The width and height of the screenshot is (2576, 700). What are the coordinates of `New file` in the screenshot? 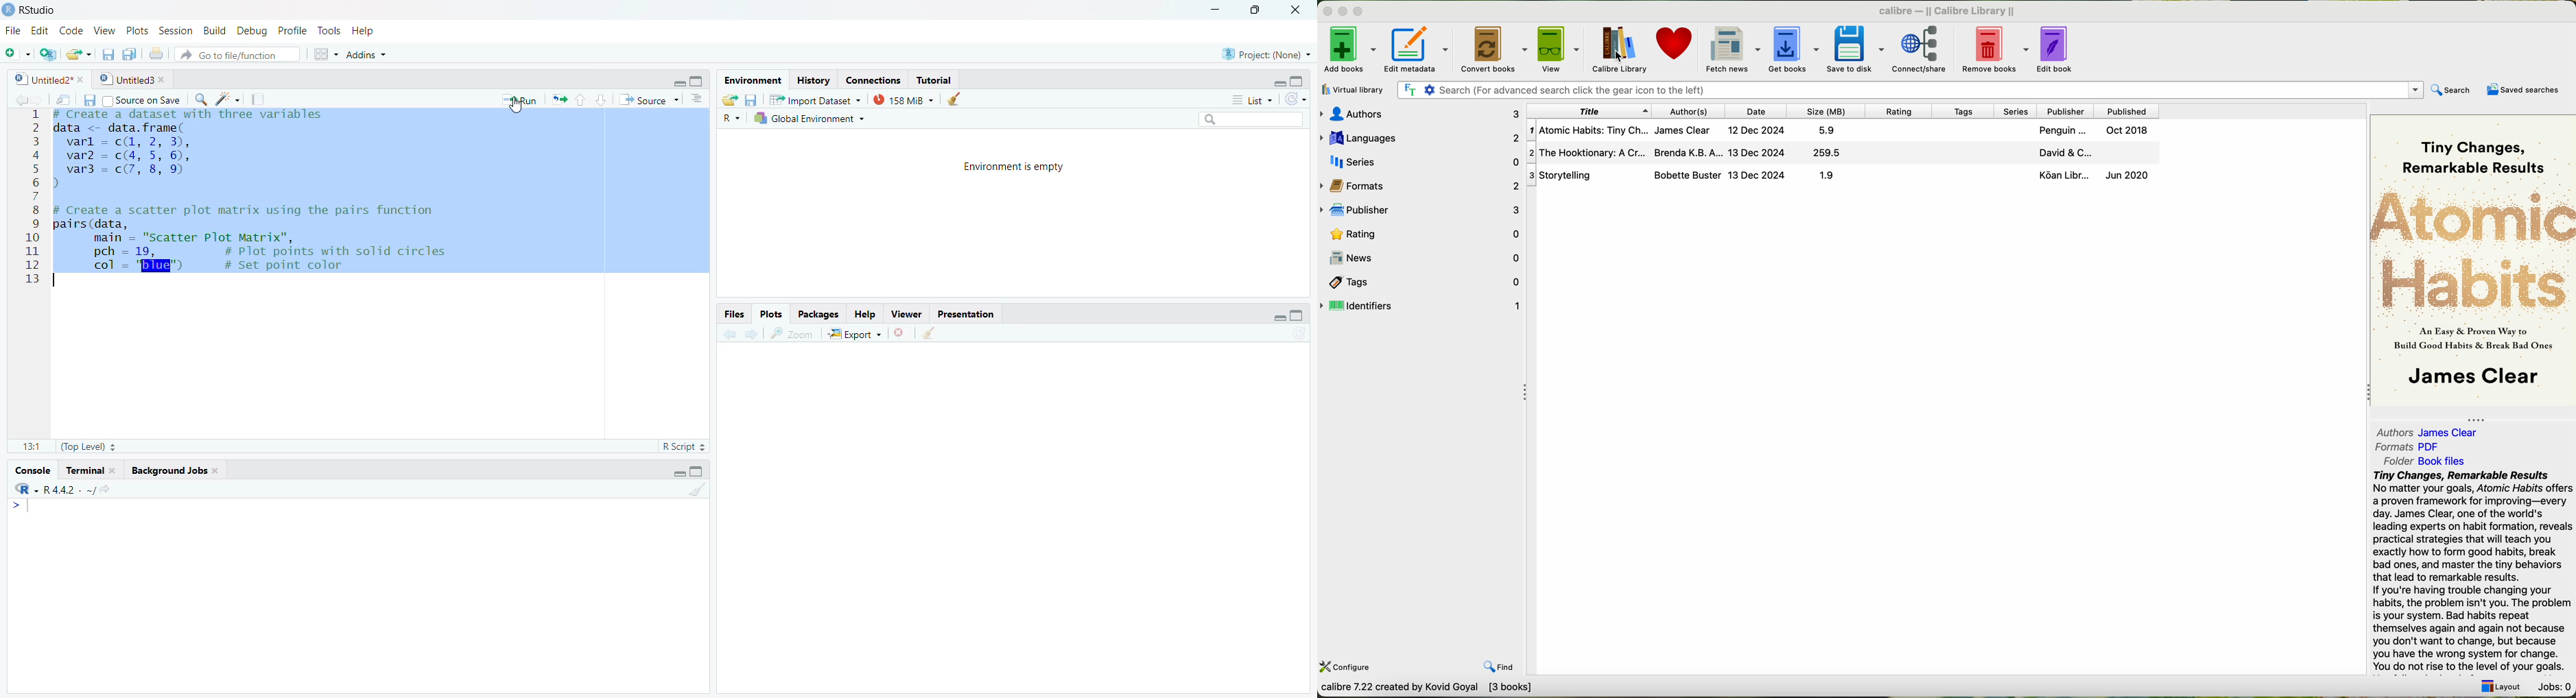 It's located at (17, 51).